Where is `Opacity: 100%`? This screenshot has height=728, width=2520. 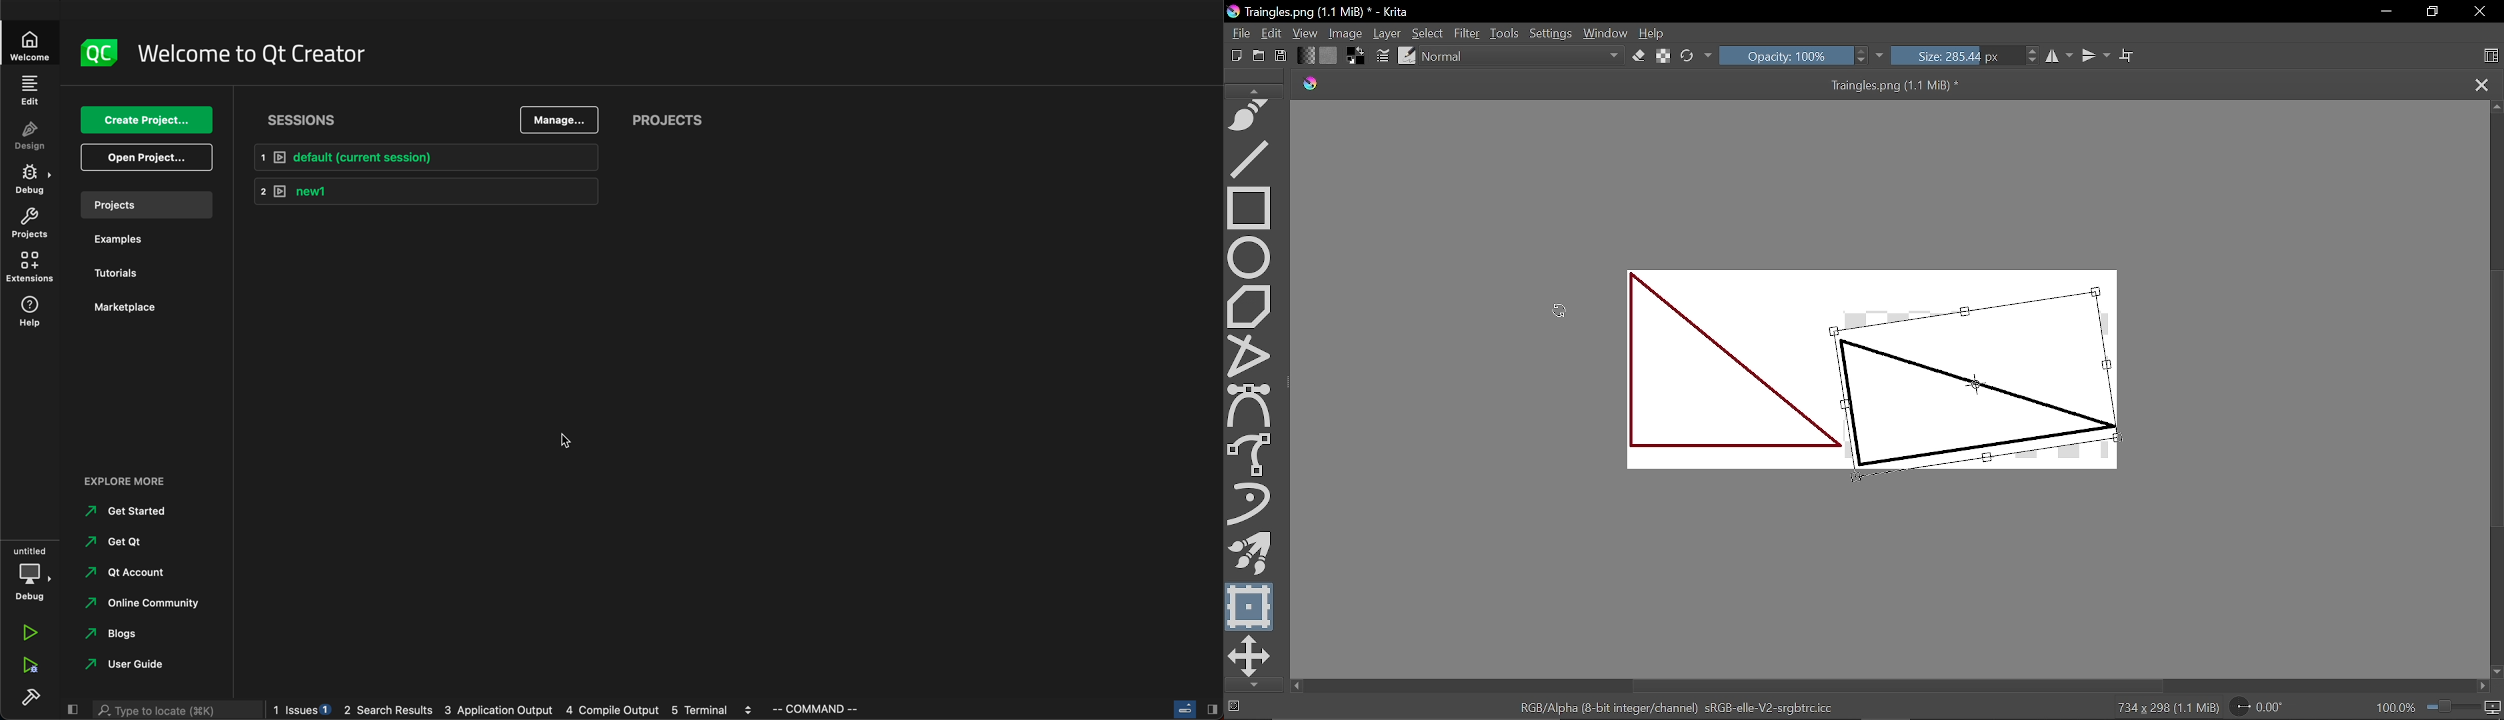 Opacity: 100% is located at coordinates (1794, 57).